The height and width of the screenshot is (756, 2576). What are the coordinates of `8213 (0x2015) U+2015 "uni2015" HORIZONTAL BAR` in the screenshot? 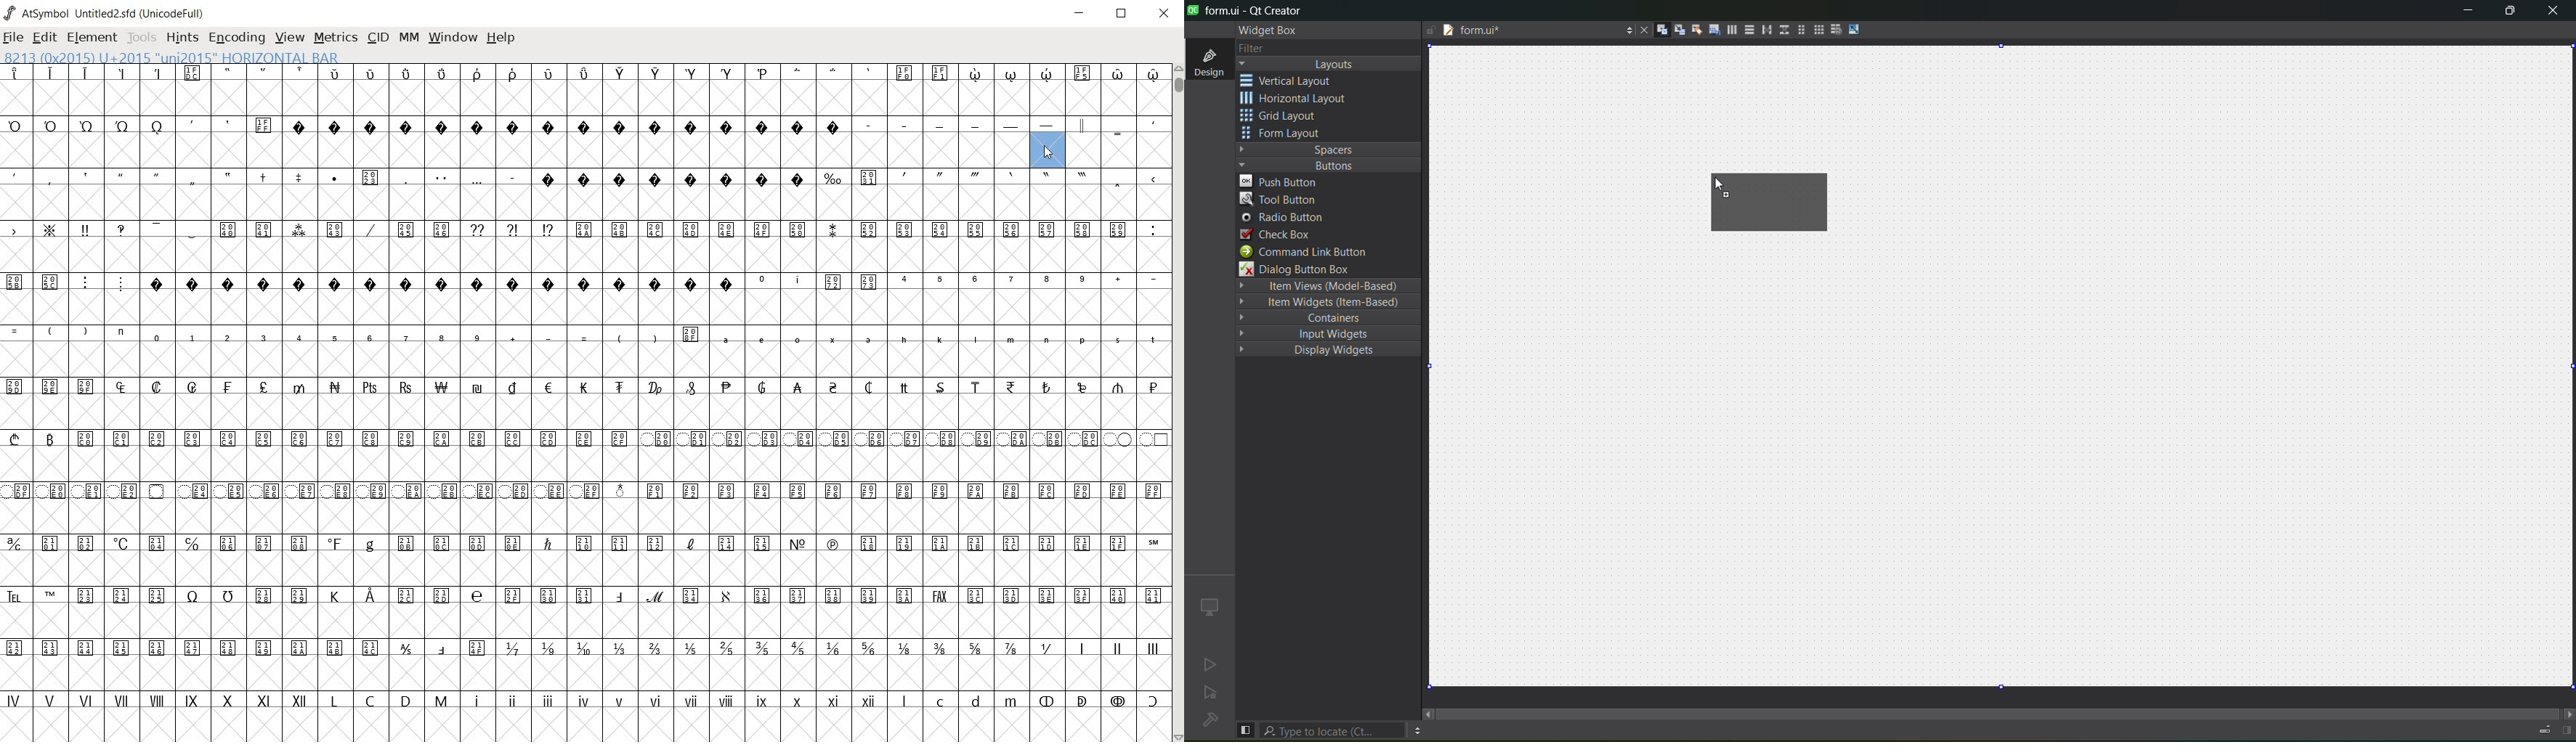 It's located at (170, 57).